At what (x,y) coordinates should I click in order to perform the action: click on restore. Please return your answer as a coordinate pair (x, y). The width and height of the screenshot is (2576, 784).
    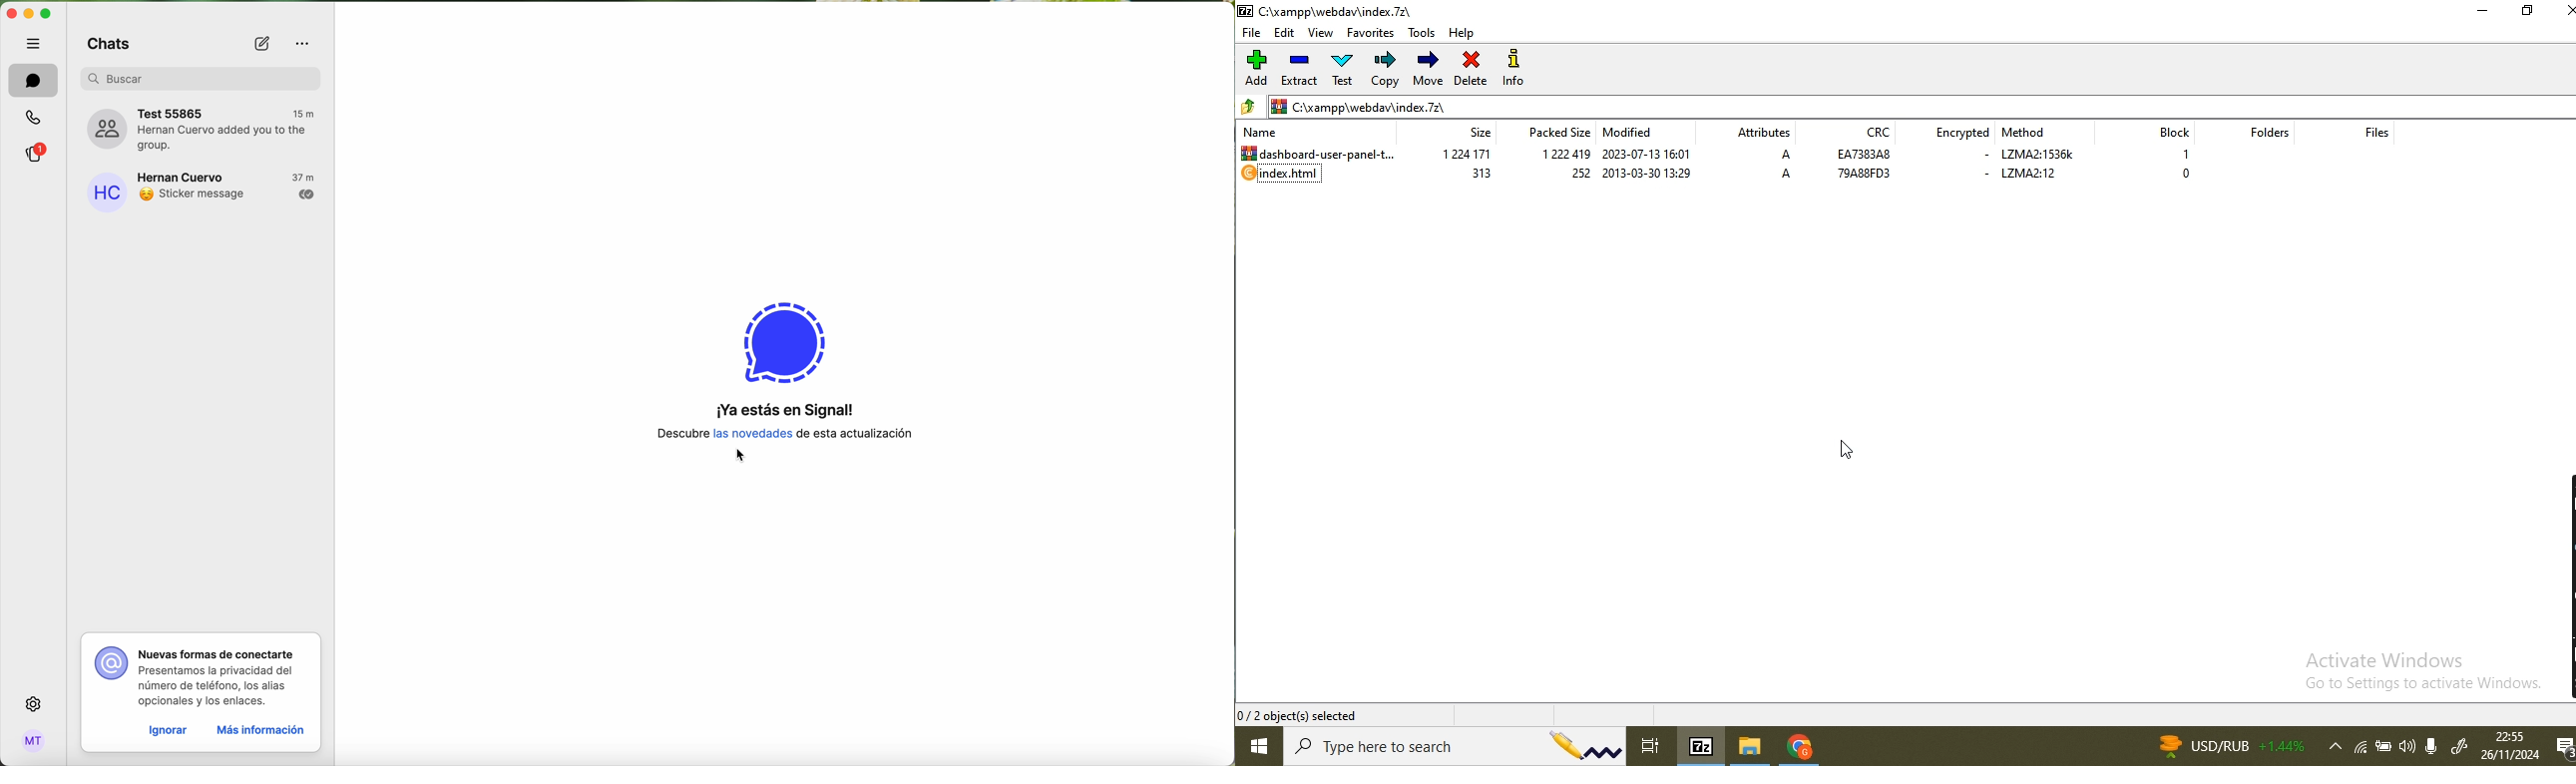
    Looking at the image, I should click on (2531, 14).